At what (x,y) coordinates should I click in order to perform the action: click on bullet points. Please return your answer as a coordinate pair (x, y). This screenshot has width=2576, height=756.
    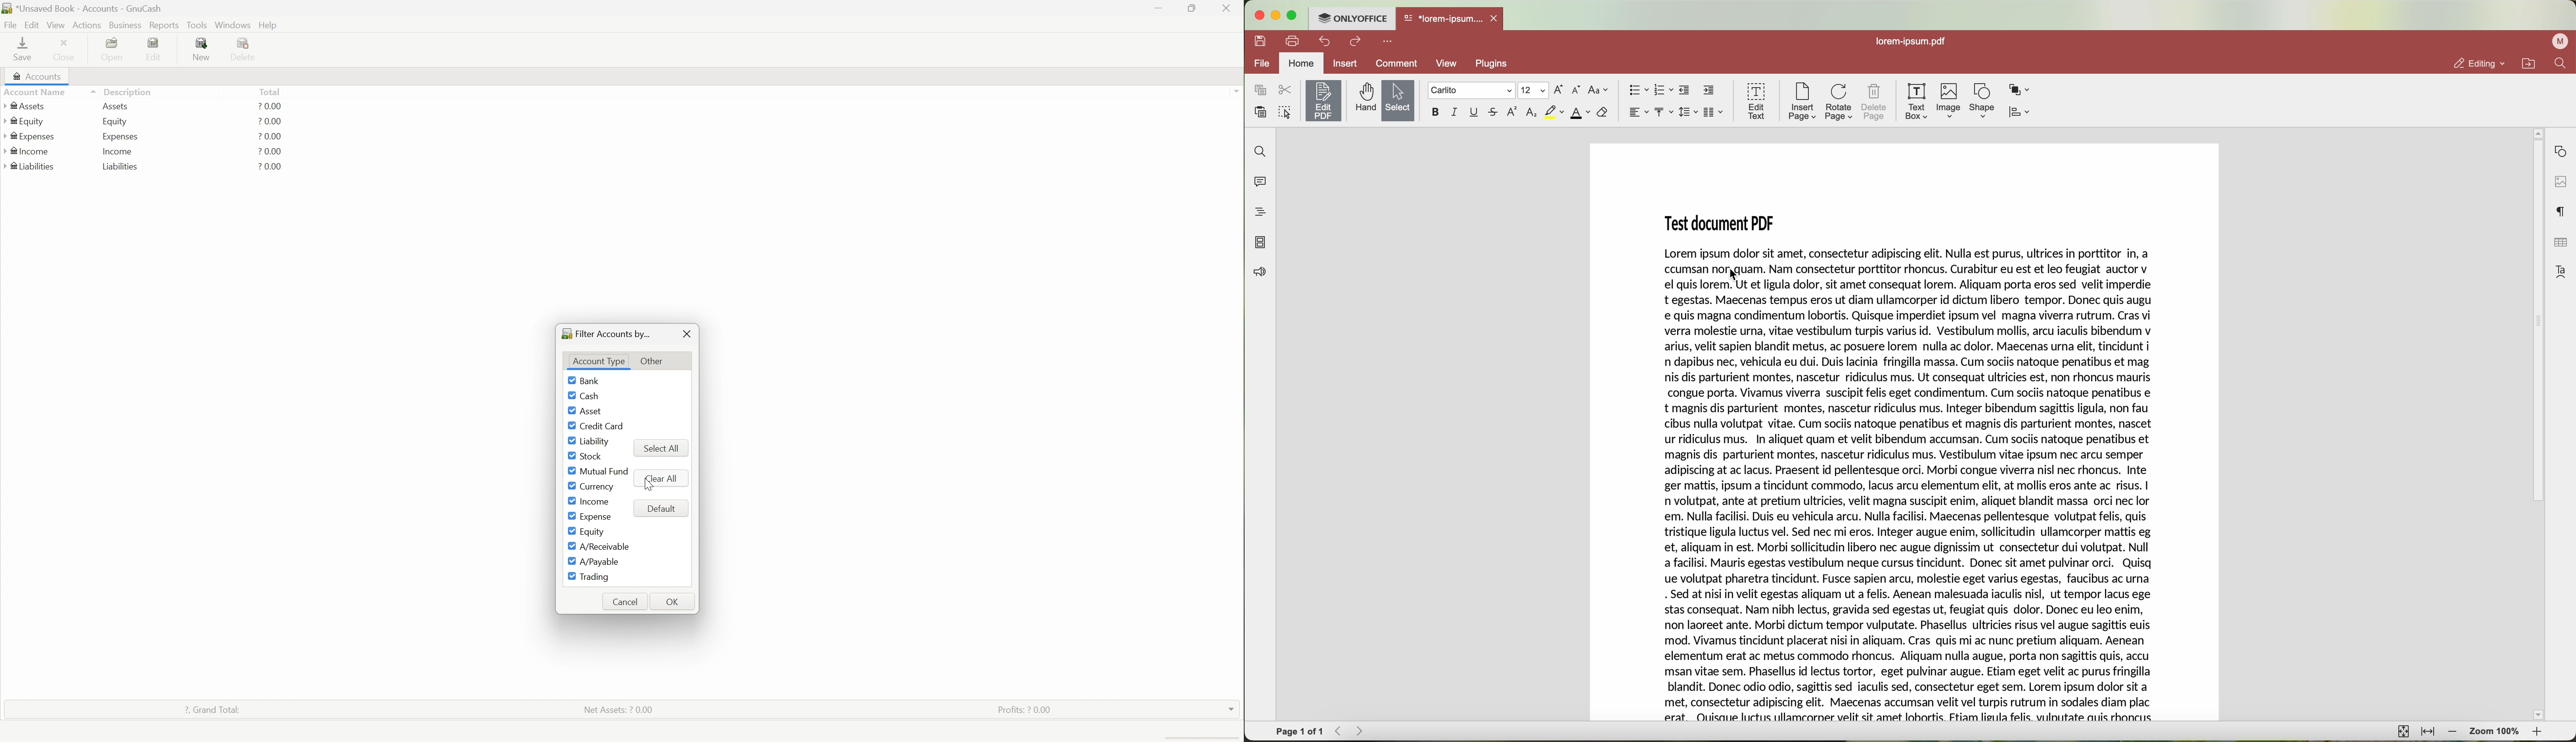
    Looking at the image, I should click on (1638, 90).